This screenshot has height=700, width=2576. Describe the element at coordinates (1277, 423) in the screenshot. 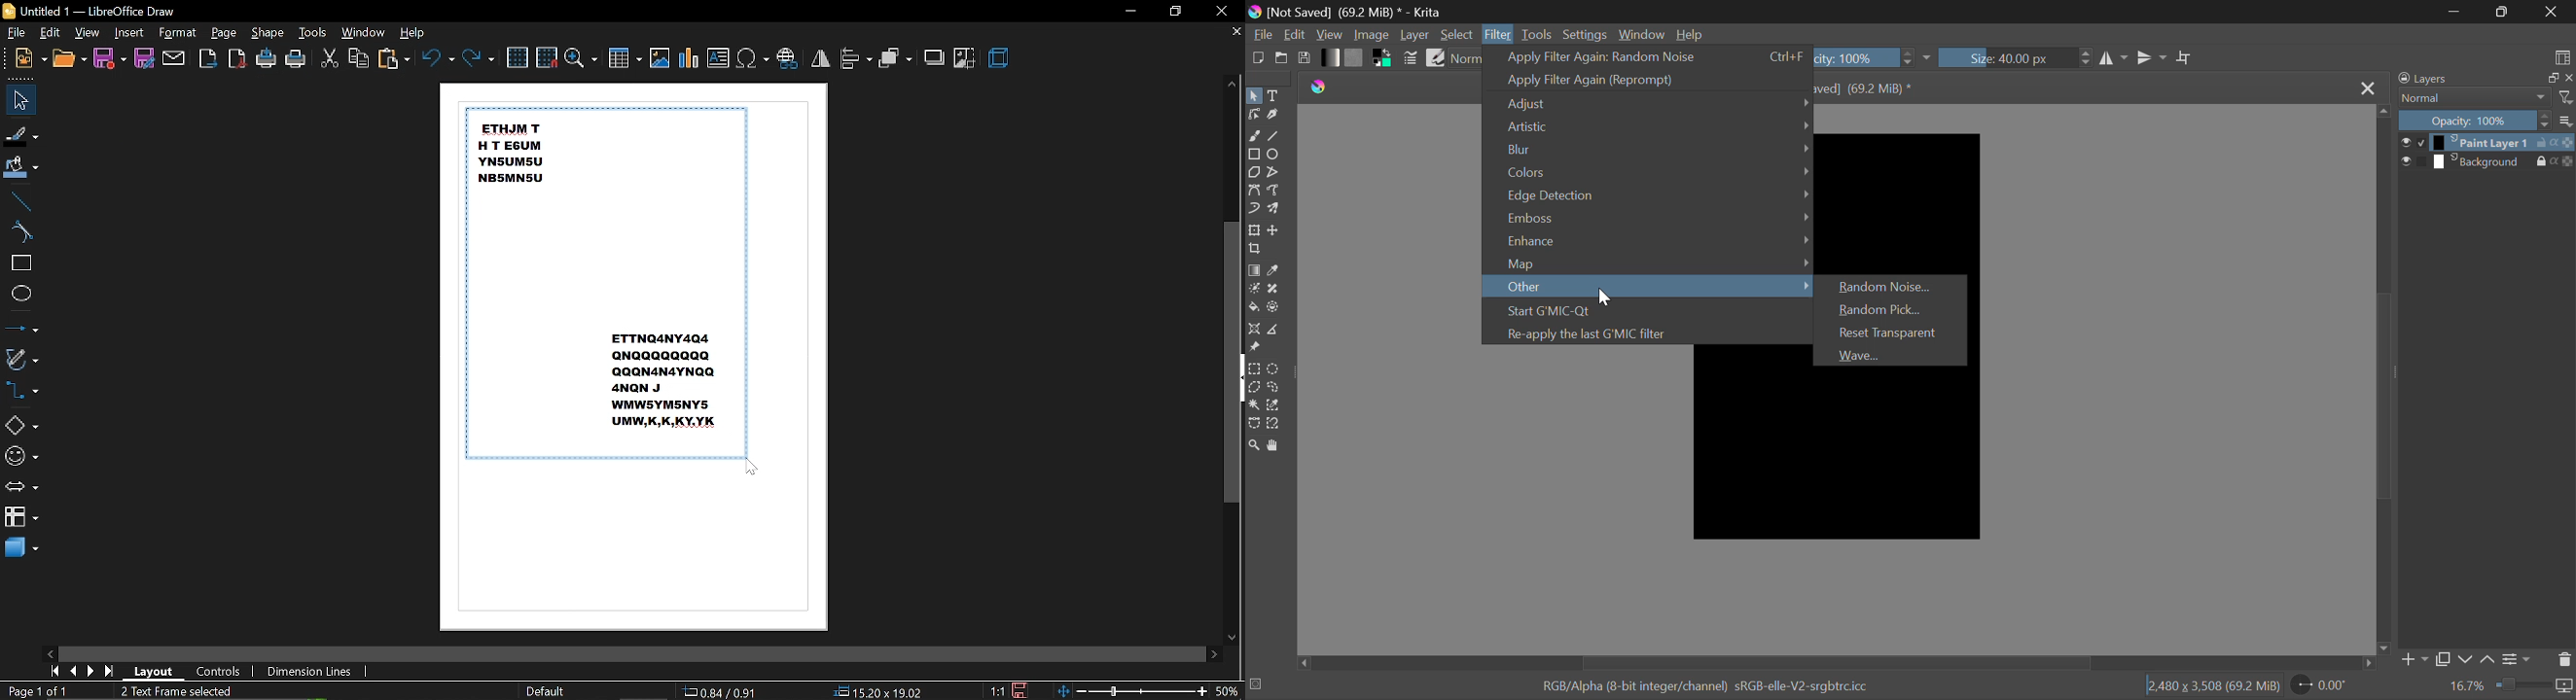

I see `Magnetic Selection` at that location.